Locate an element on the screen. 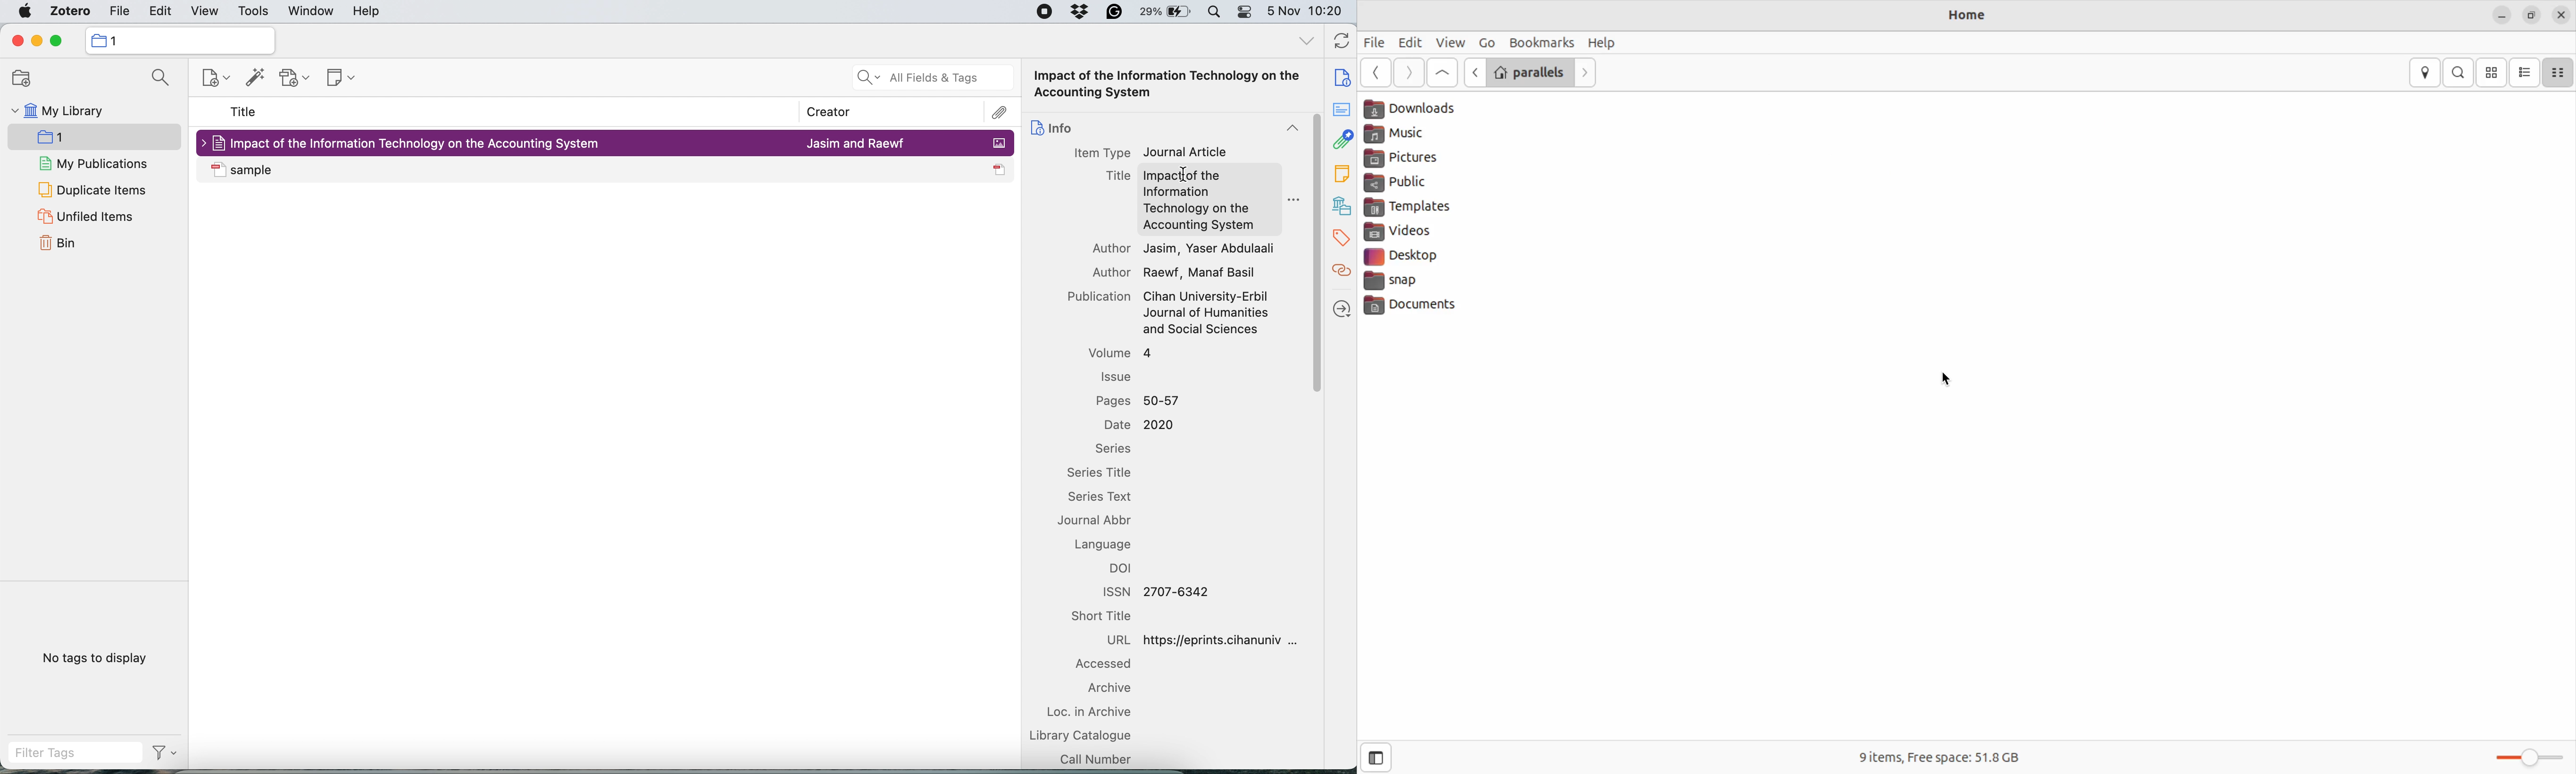 The image size is (2576, 784). filter tags is located at coordinates (77, 754).